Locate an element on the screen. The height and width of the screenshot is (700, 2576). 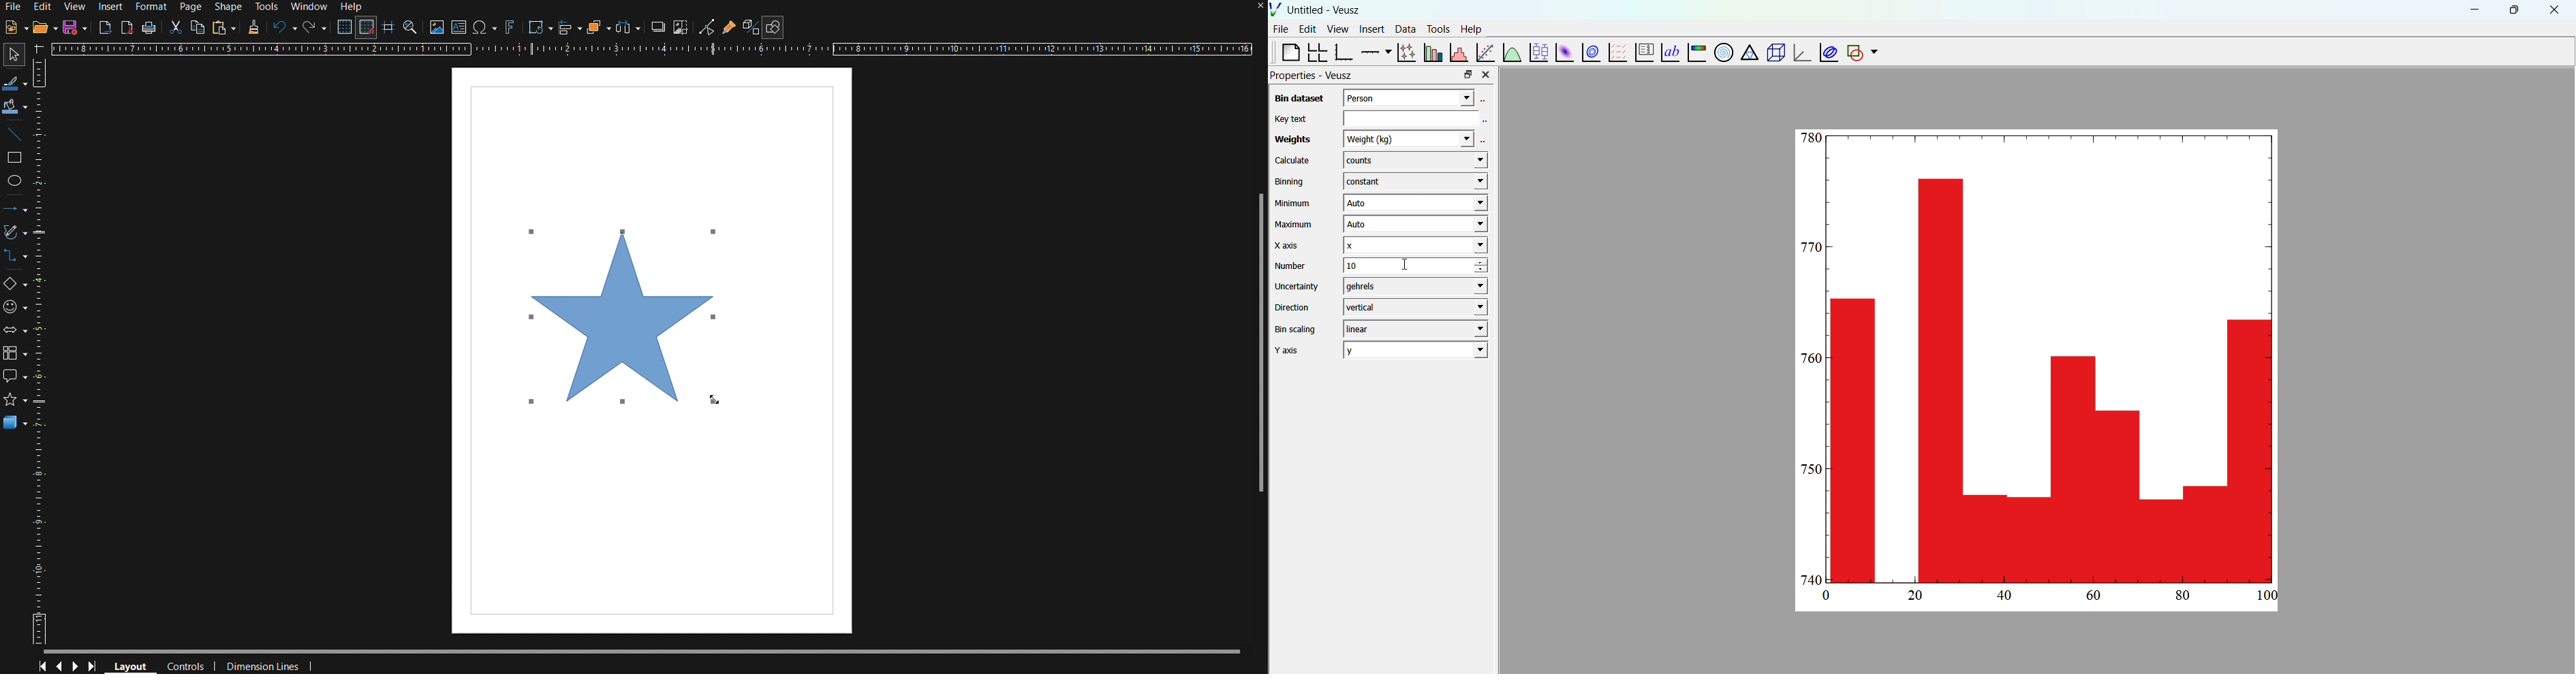
maximize property bar is located at coordinates (1468, 75).